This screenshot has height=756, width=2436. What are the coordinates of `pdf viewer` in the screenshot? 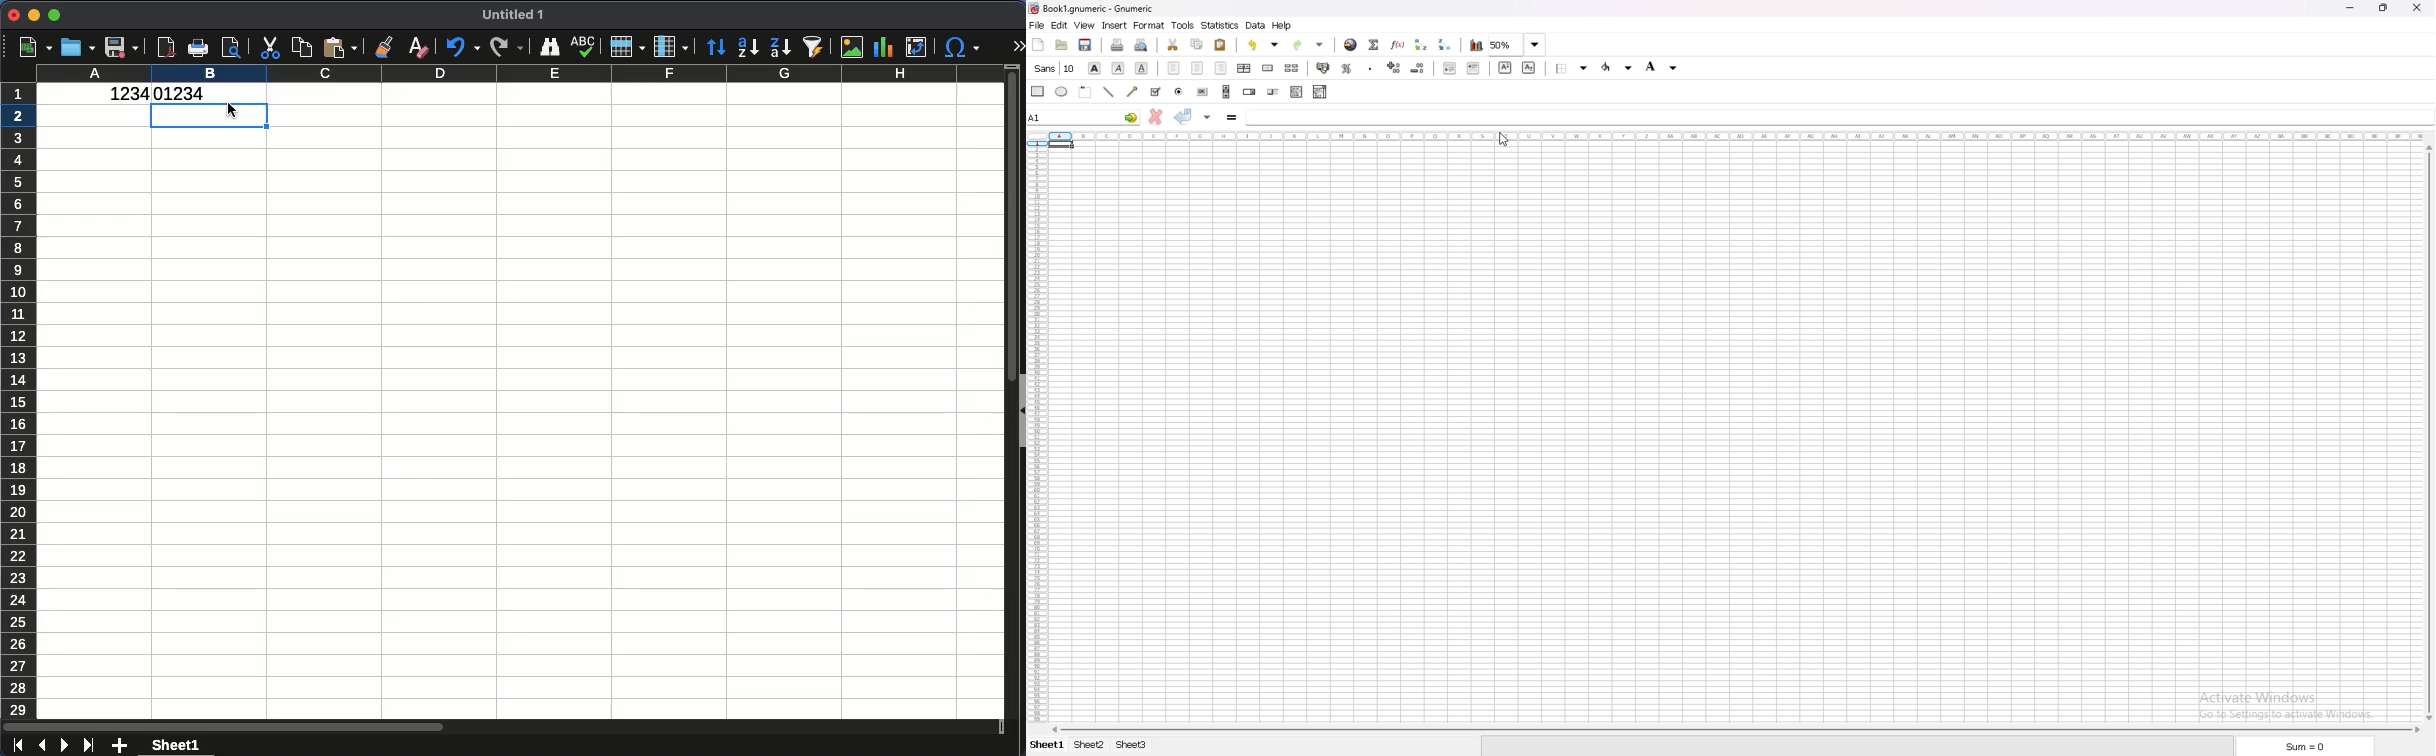 It's located at (167, 45).